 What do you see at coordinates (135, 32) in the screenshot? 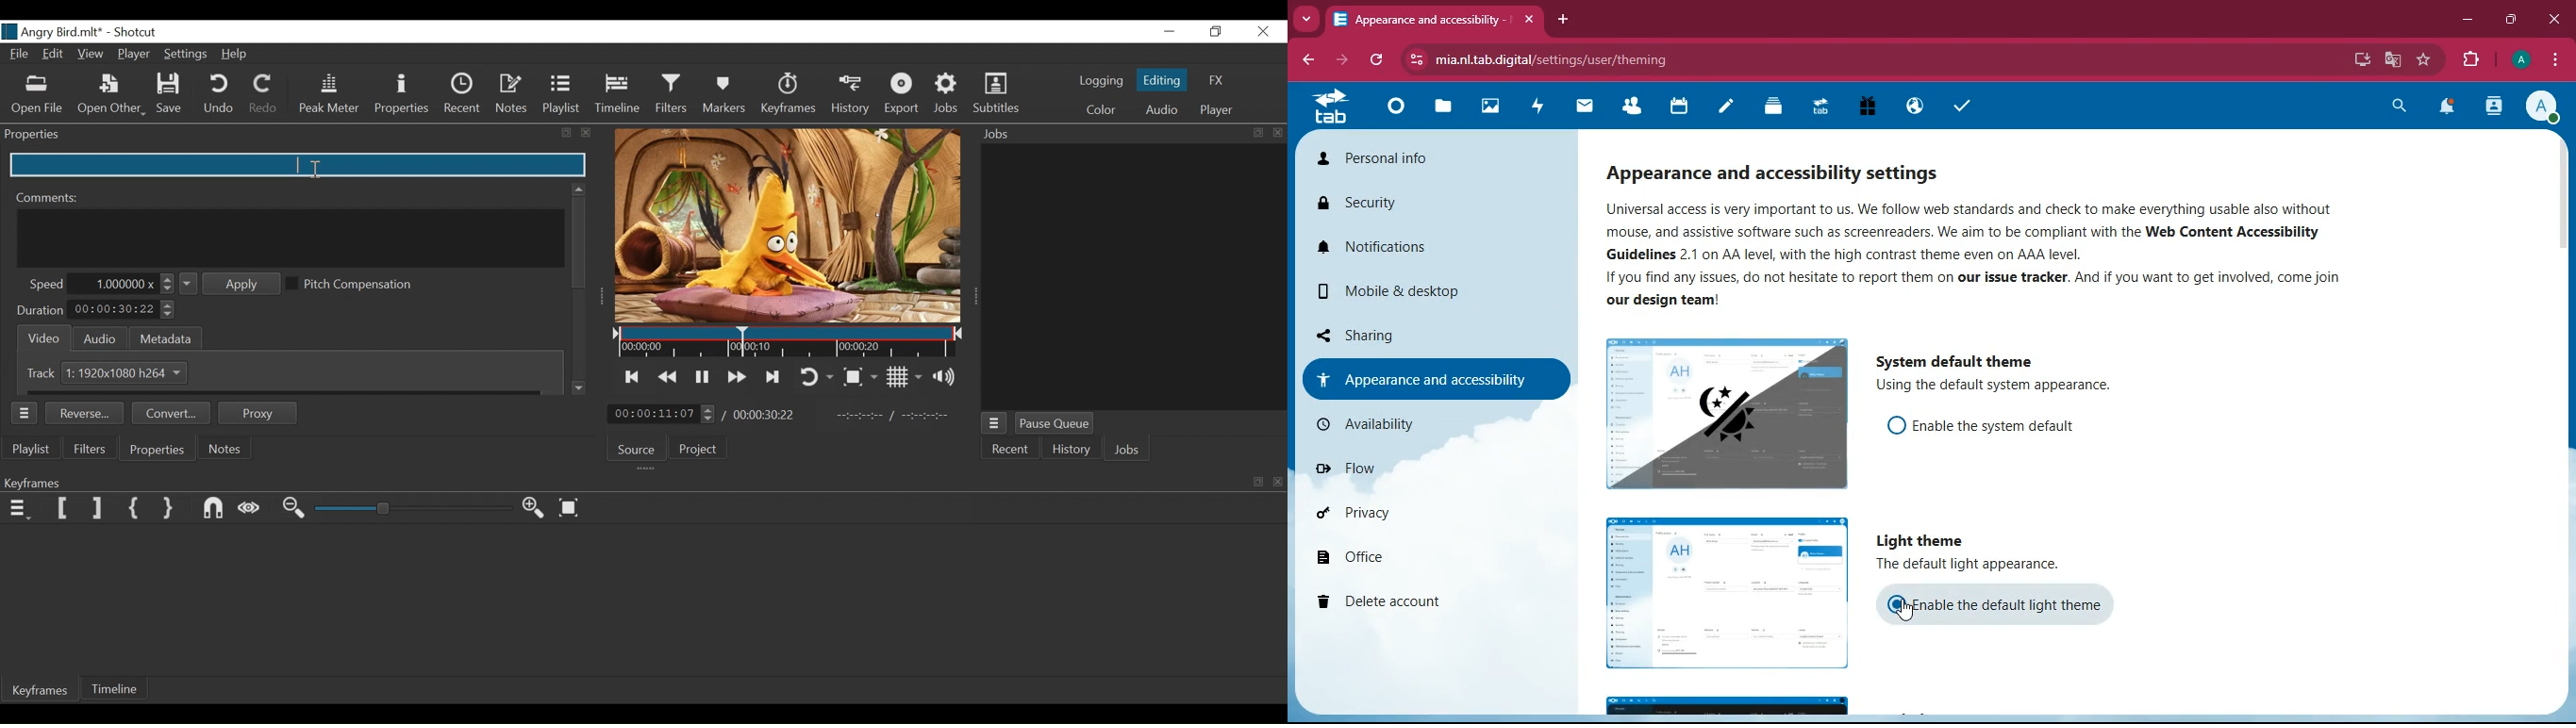
I see `Shotcut` at bounding box center [135, 32].